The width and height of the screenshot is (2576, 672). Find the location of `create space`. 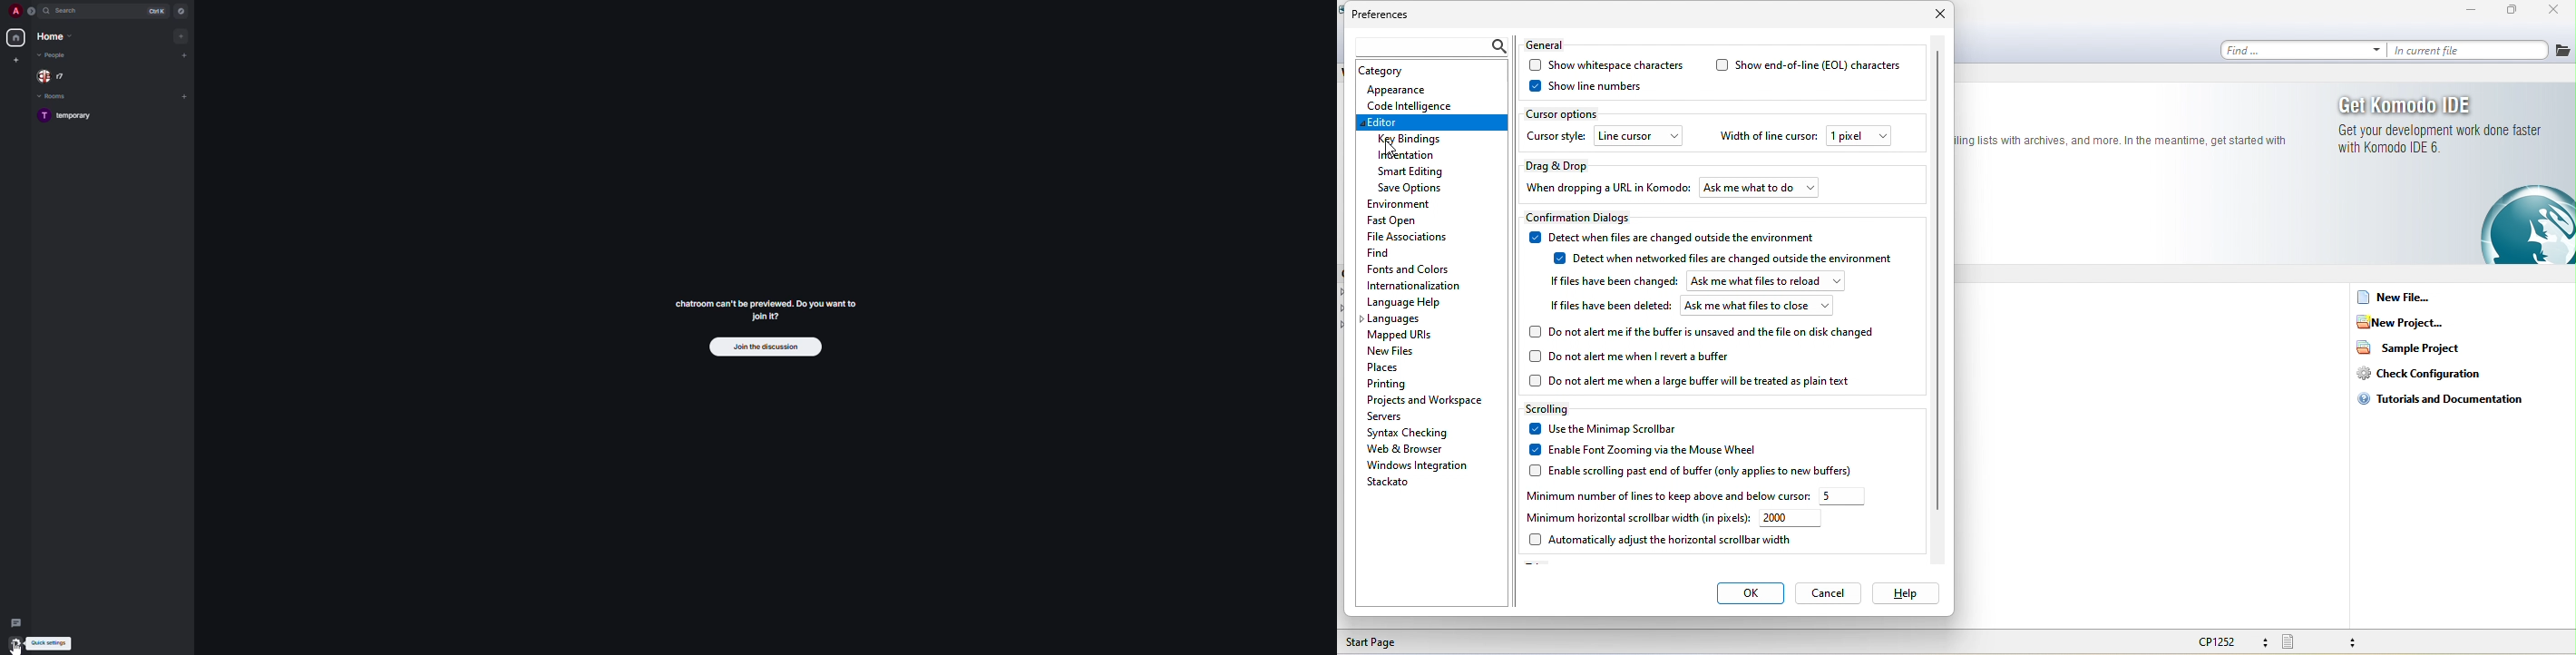

create space is located at coordinates (18, 60).